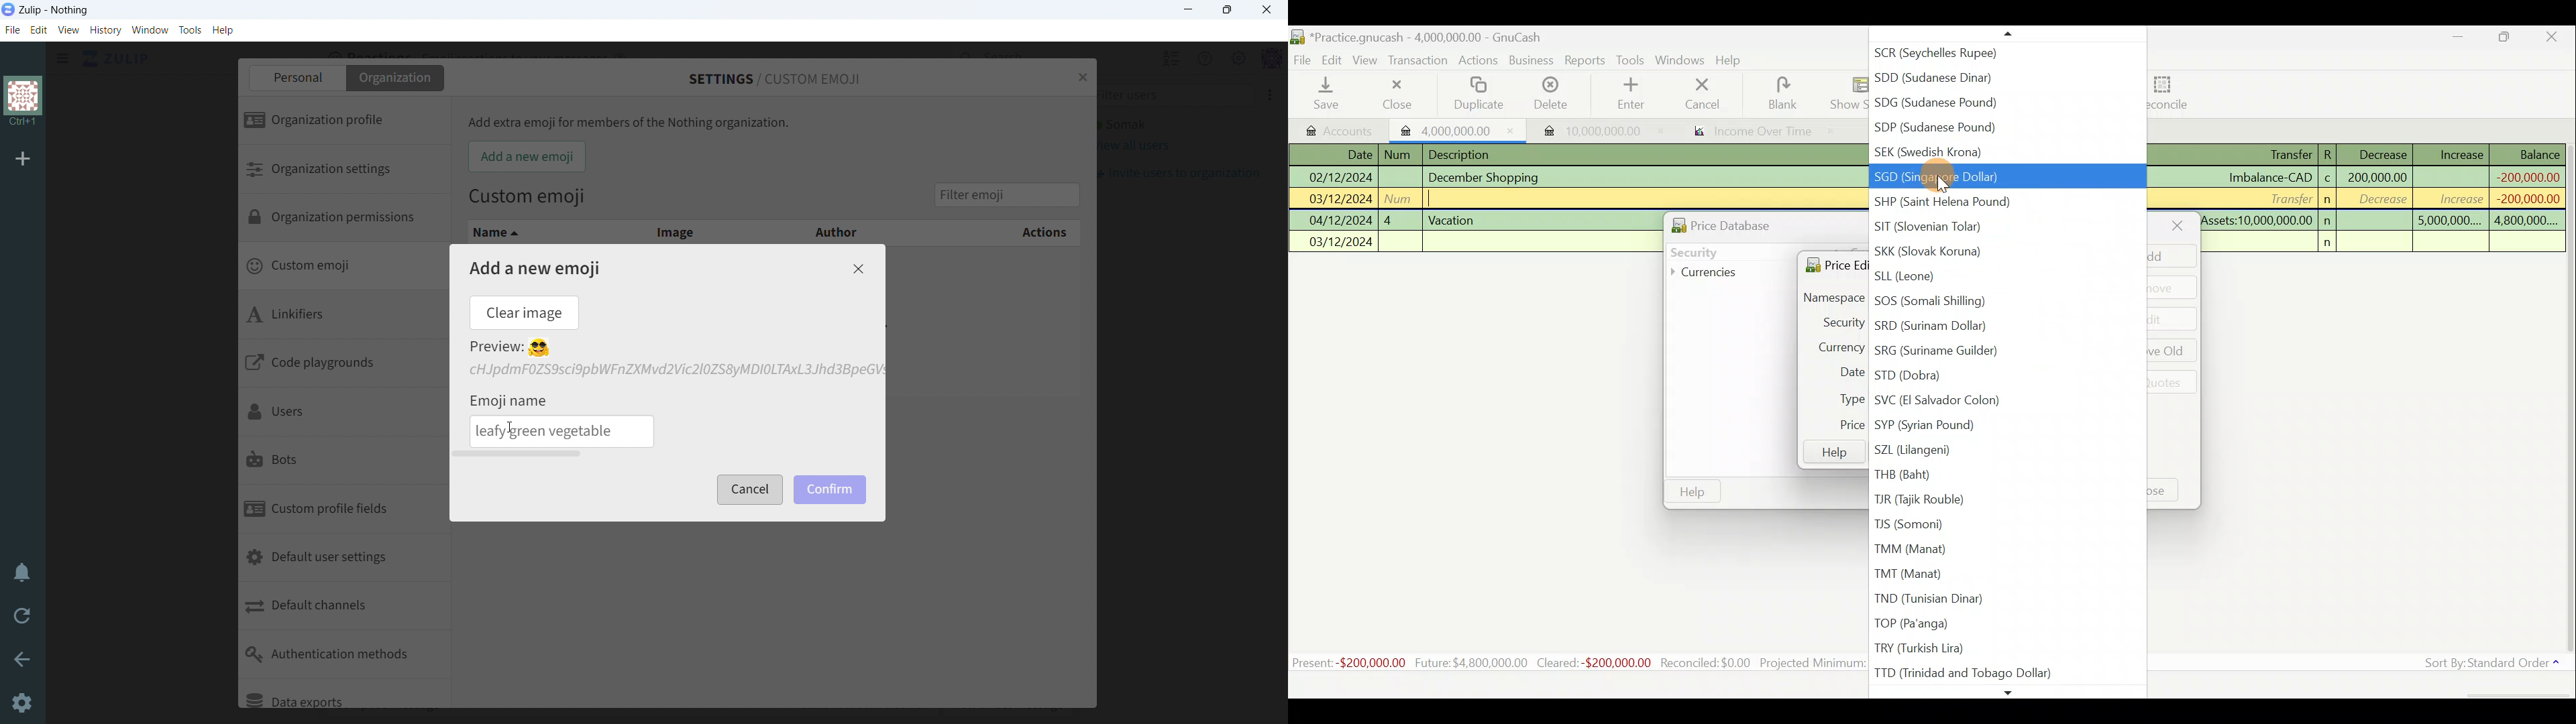  Describe the element at coordinates (1401, 198) in the screenshot. I see `num` at that location.